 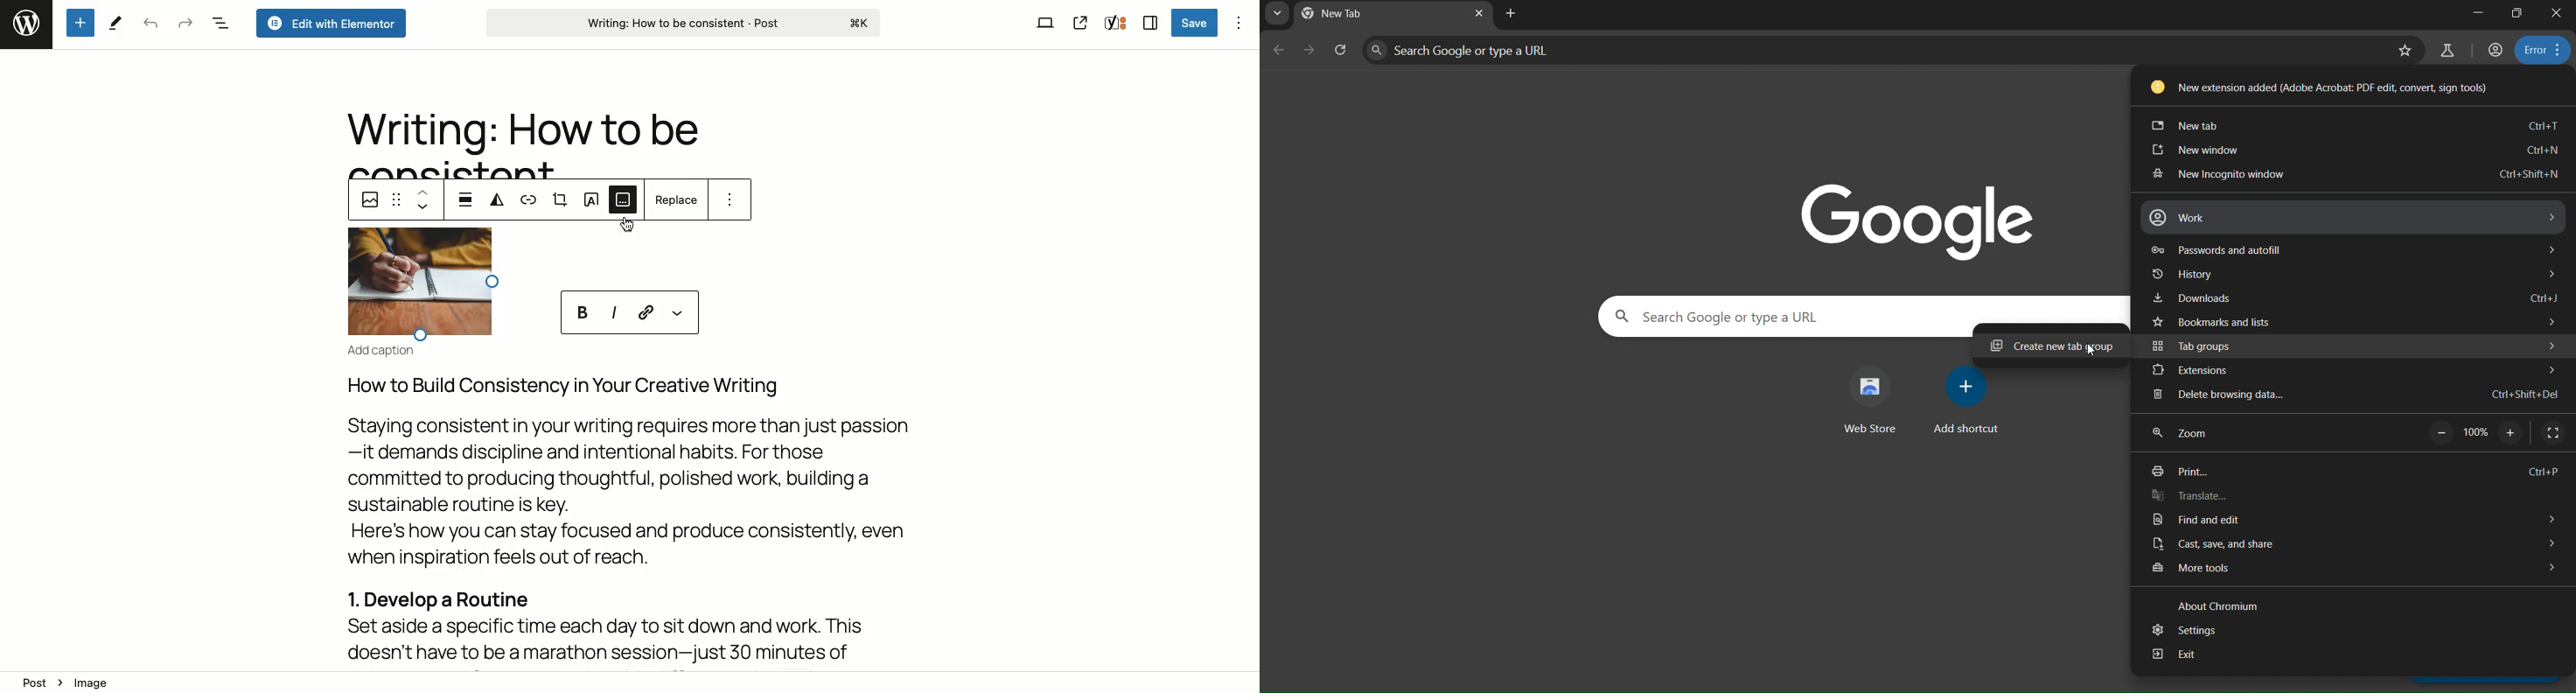 I want to click on Undo, so click(x=150, y=24).